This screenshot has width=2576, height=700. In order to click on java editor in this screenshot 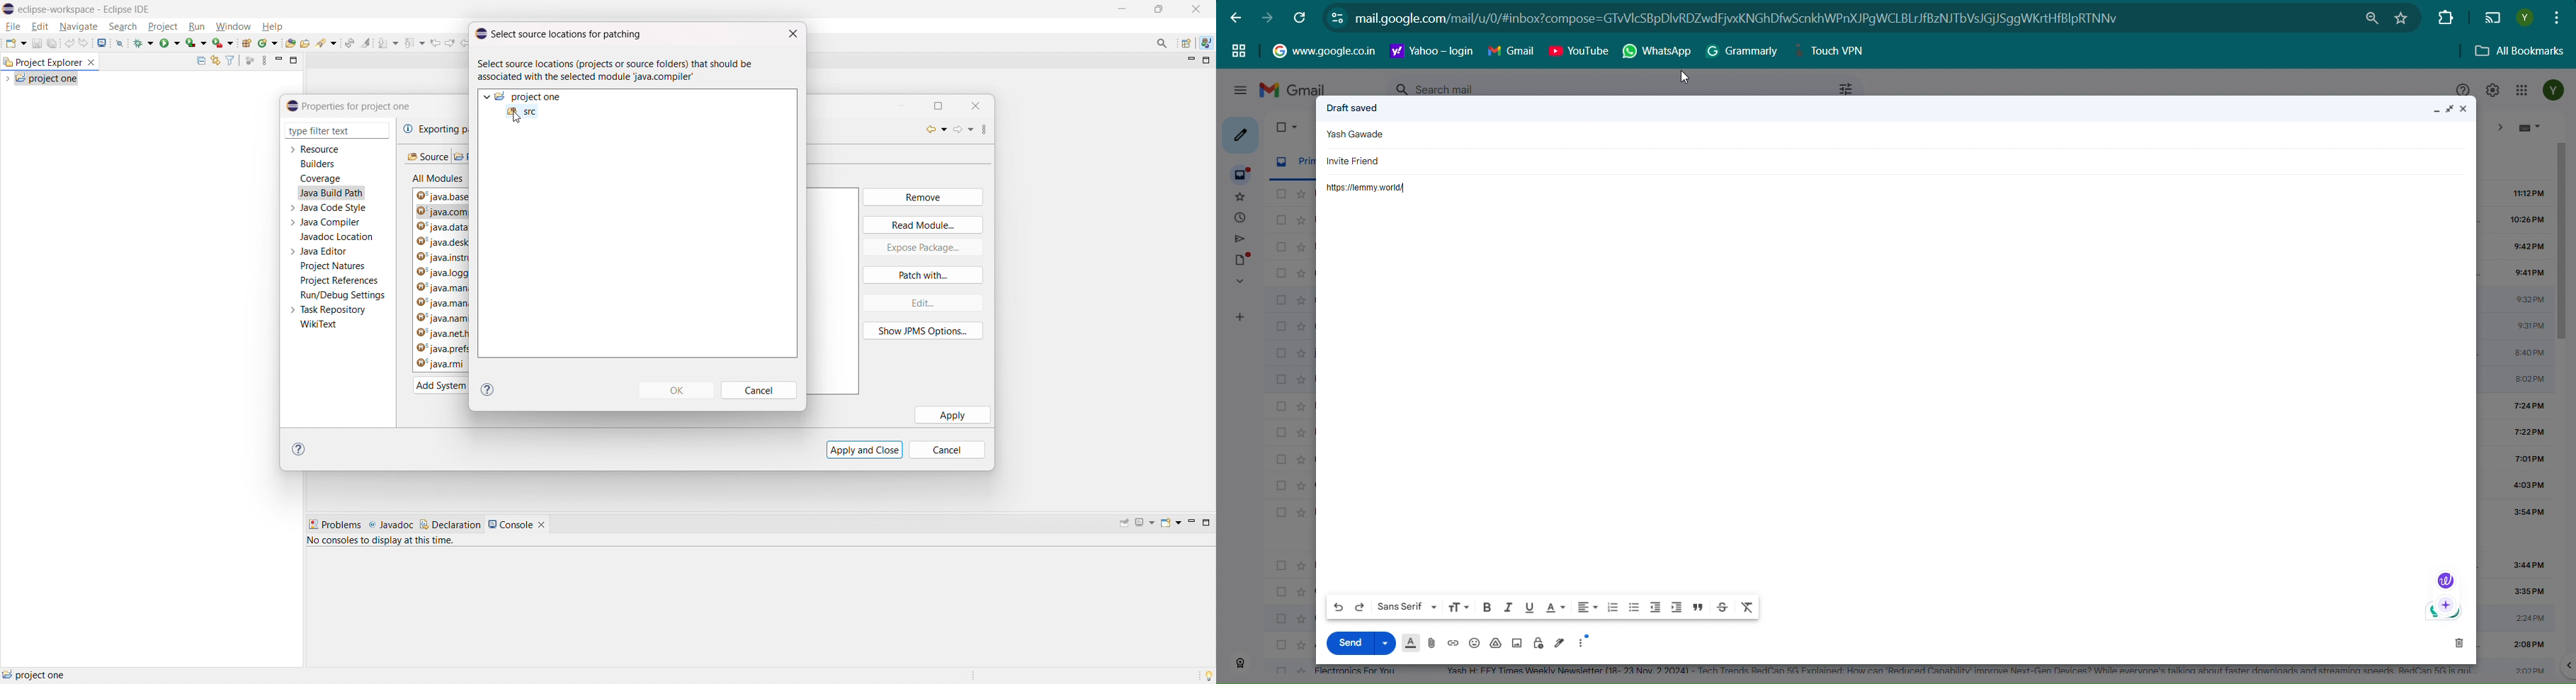, I will do `click(324, 251)`.